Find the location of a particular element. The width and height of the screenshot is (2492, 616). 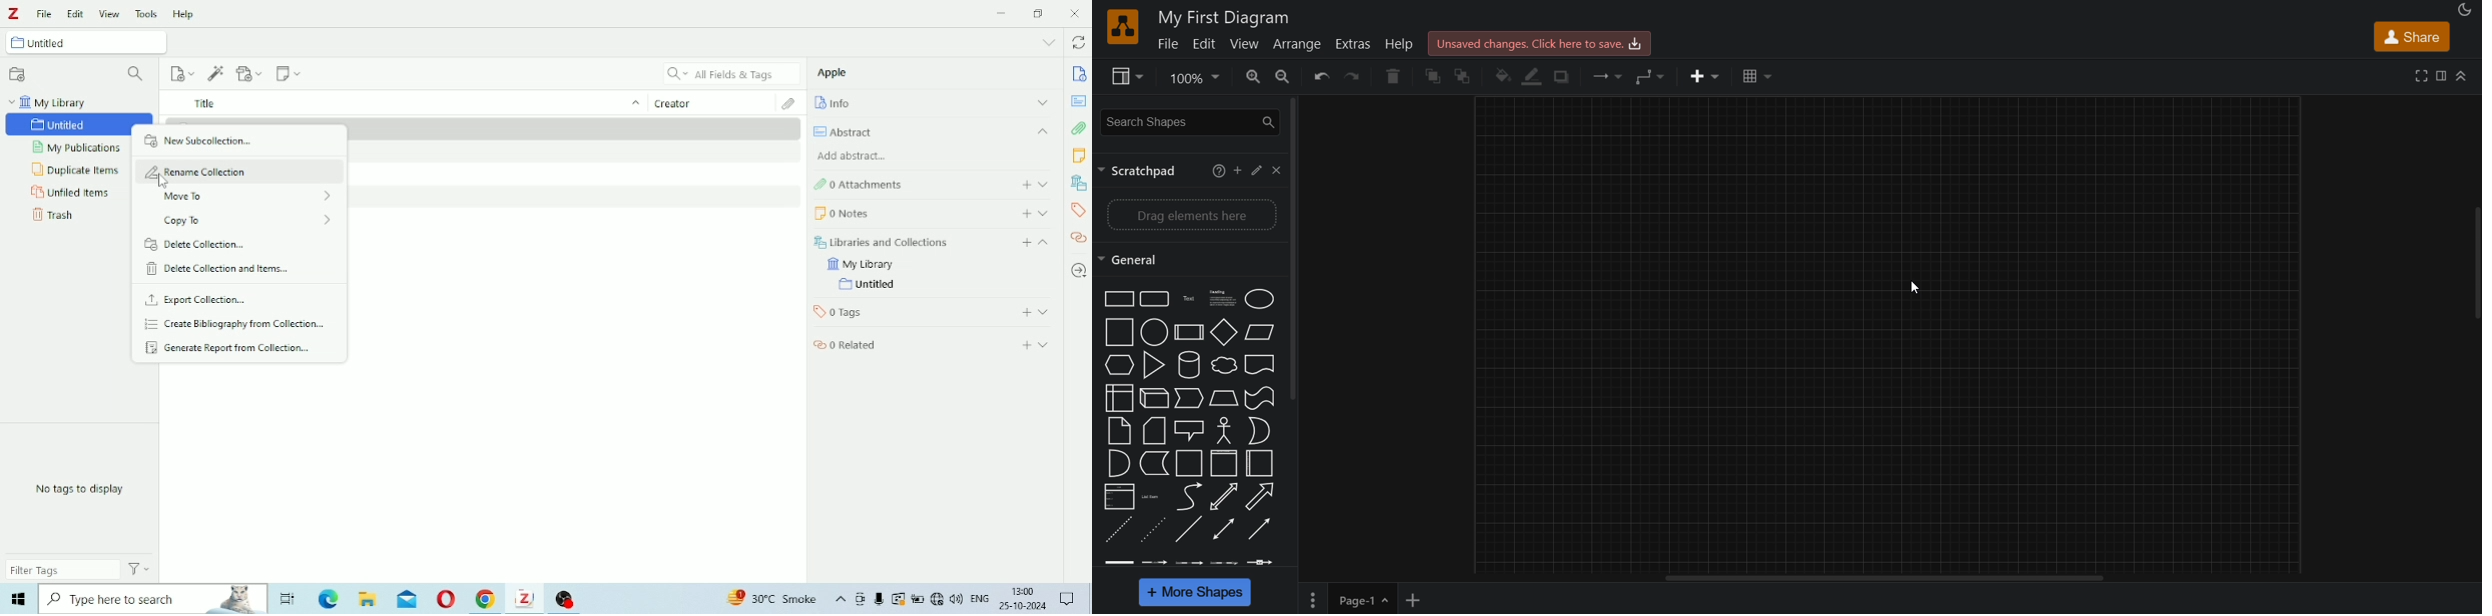

All Fields & Tags is located at coordinates (730, 73).